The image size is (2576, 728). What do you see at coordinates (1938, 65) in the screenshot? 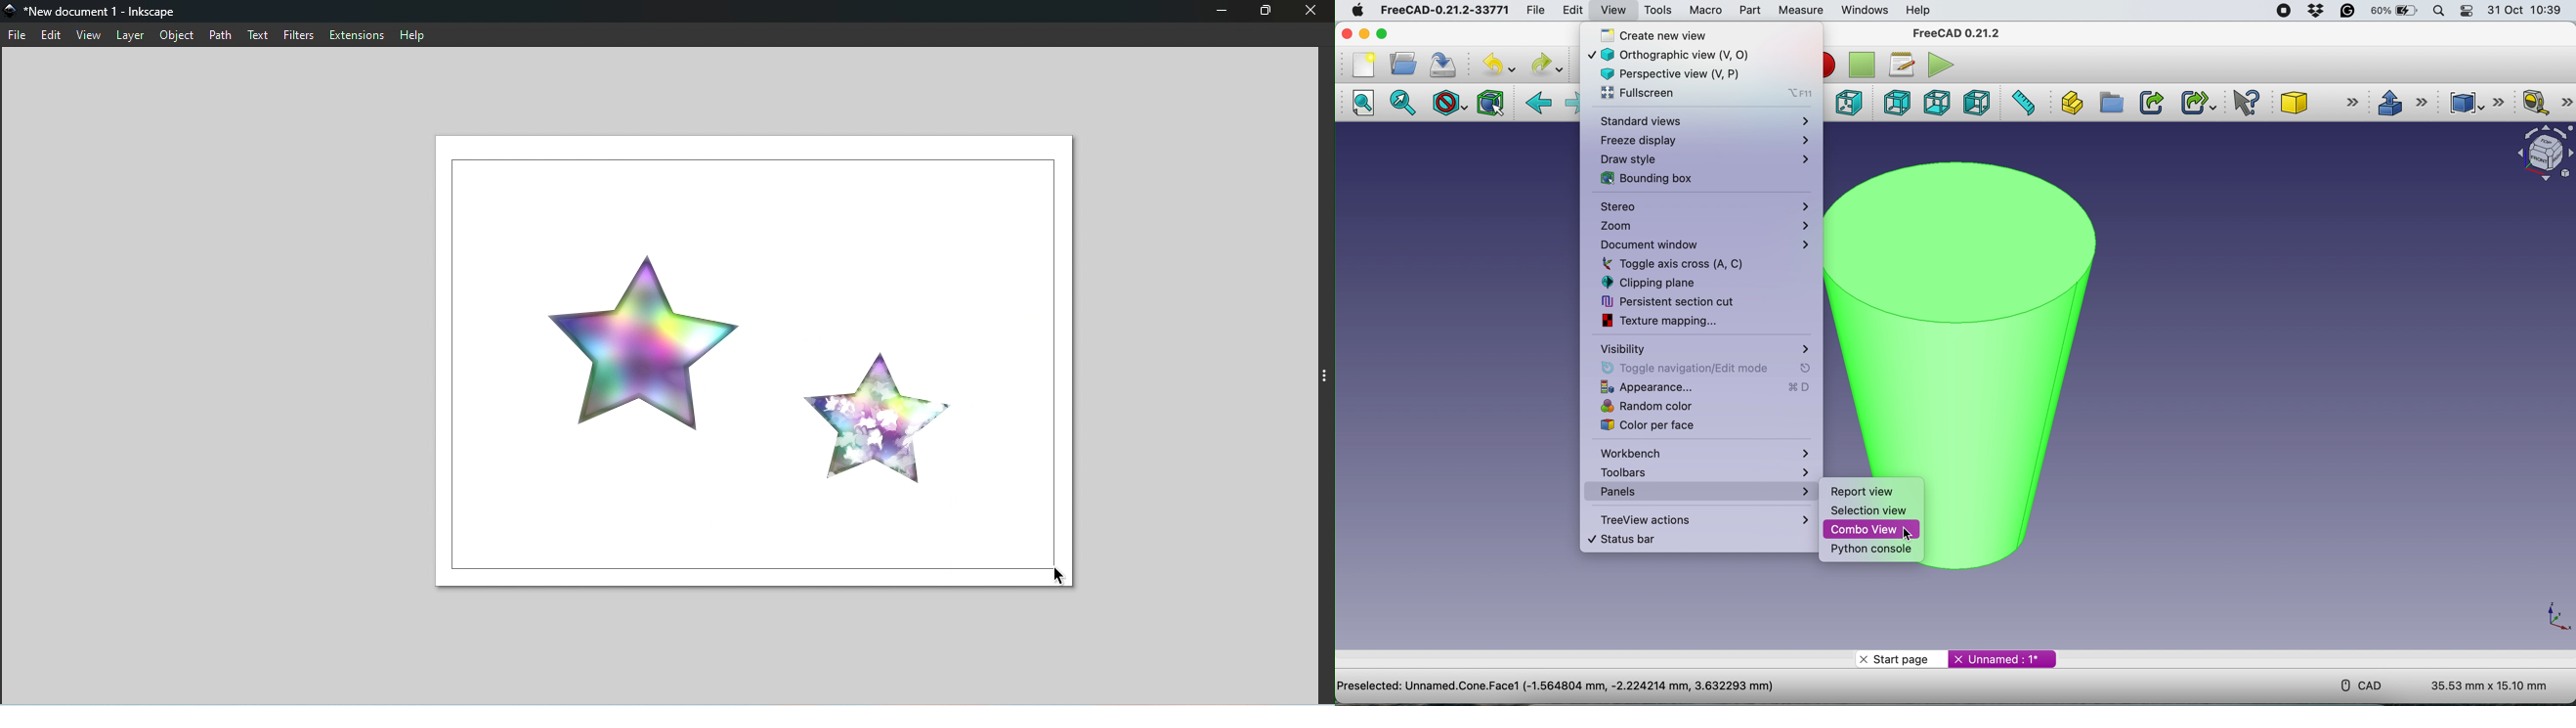
I see `execute macros` at bounding box center [1938, 65].